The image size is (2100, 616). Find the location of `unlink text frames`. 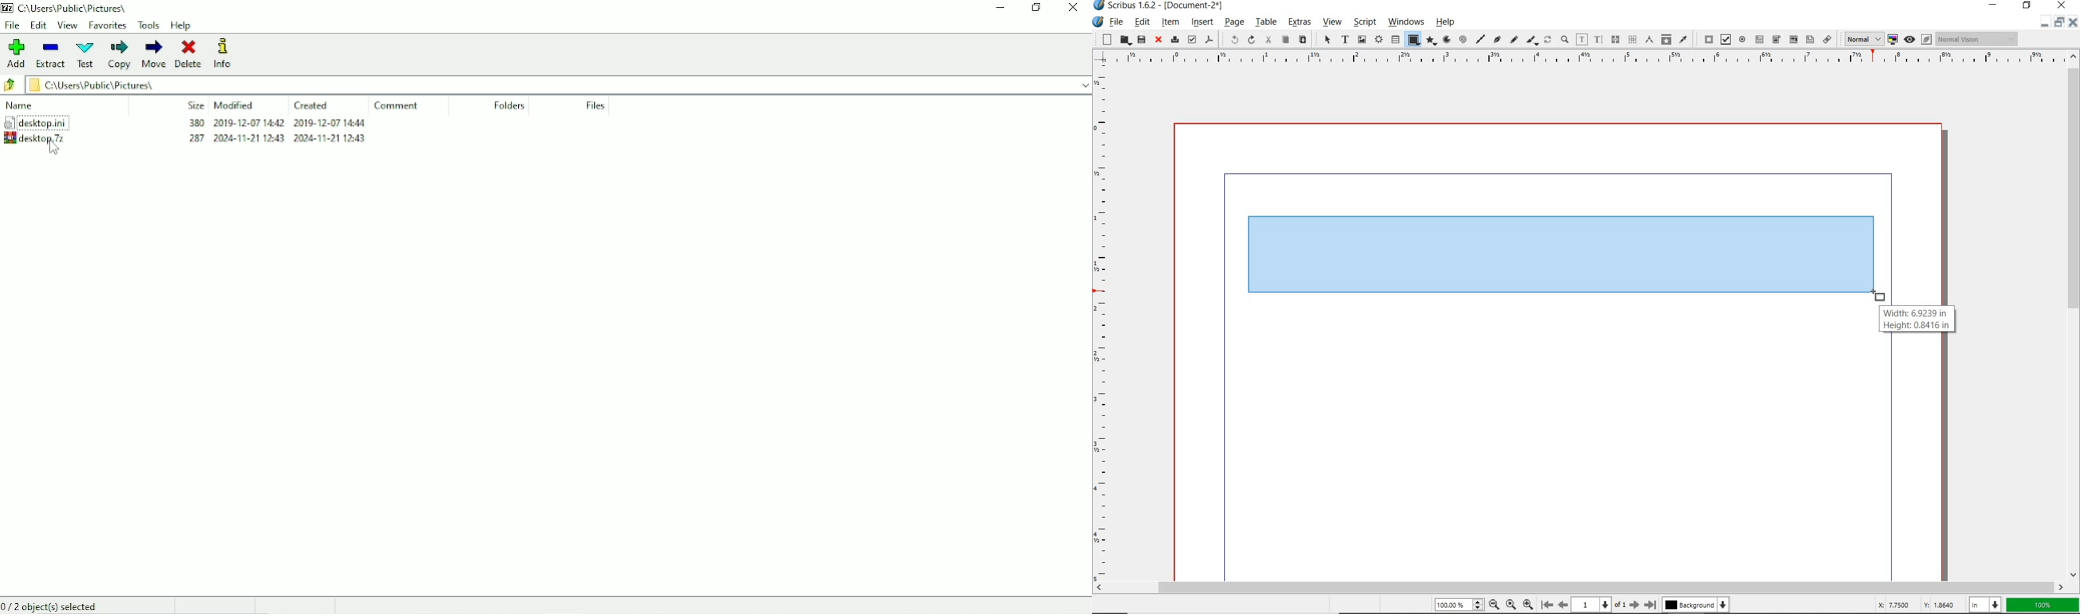

unlink text frames is located at coordinates (1614, 40).